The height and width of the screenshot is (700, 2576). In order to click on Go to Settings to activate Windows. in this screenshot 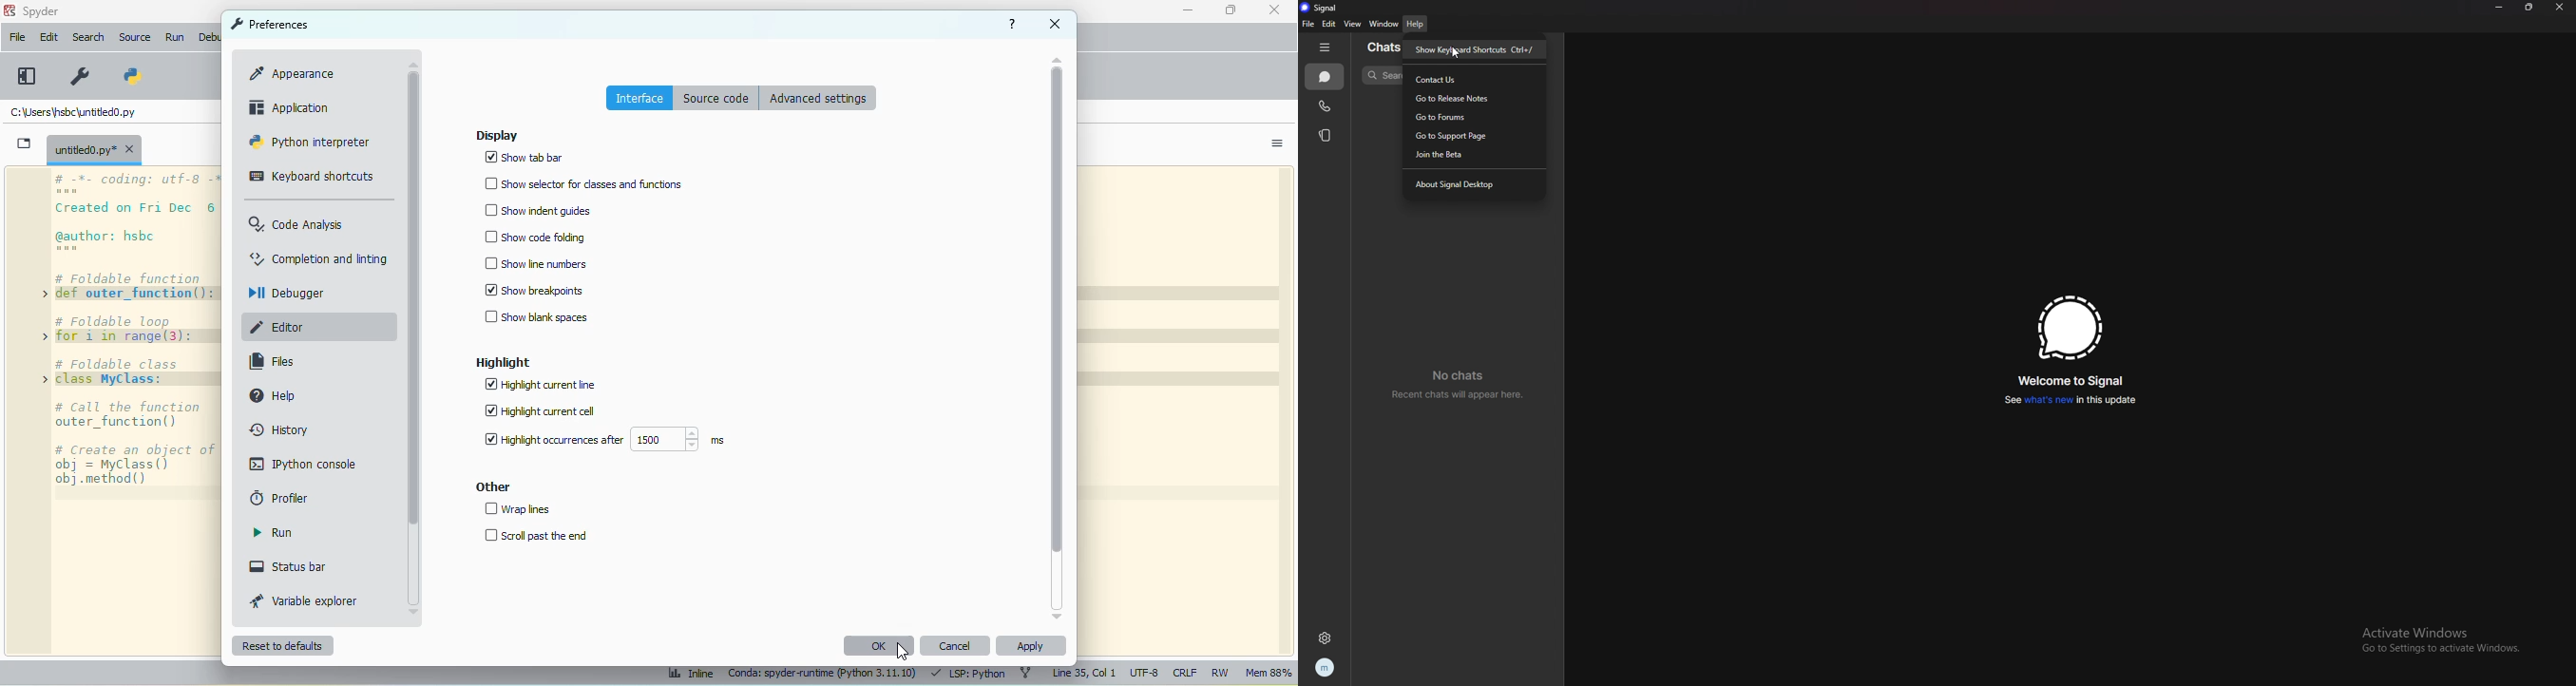, I will do `click(2436, 650)`.